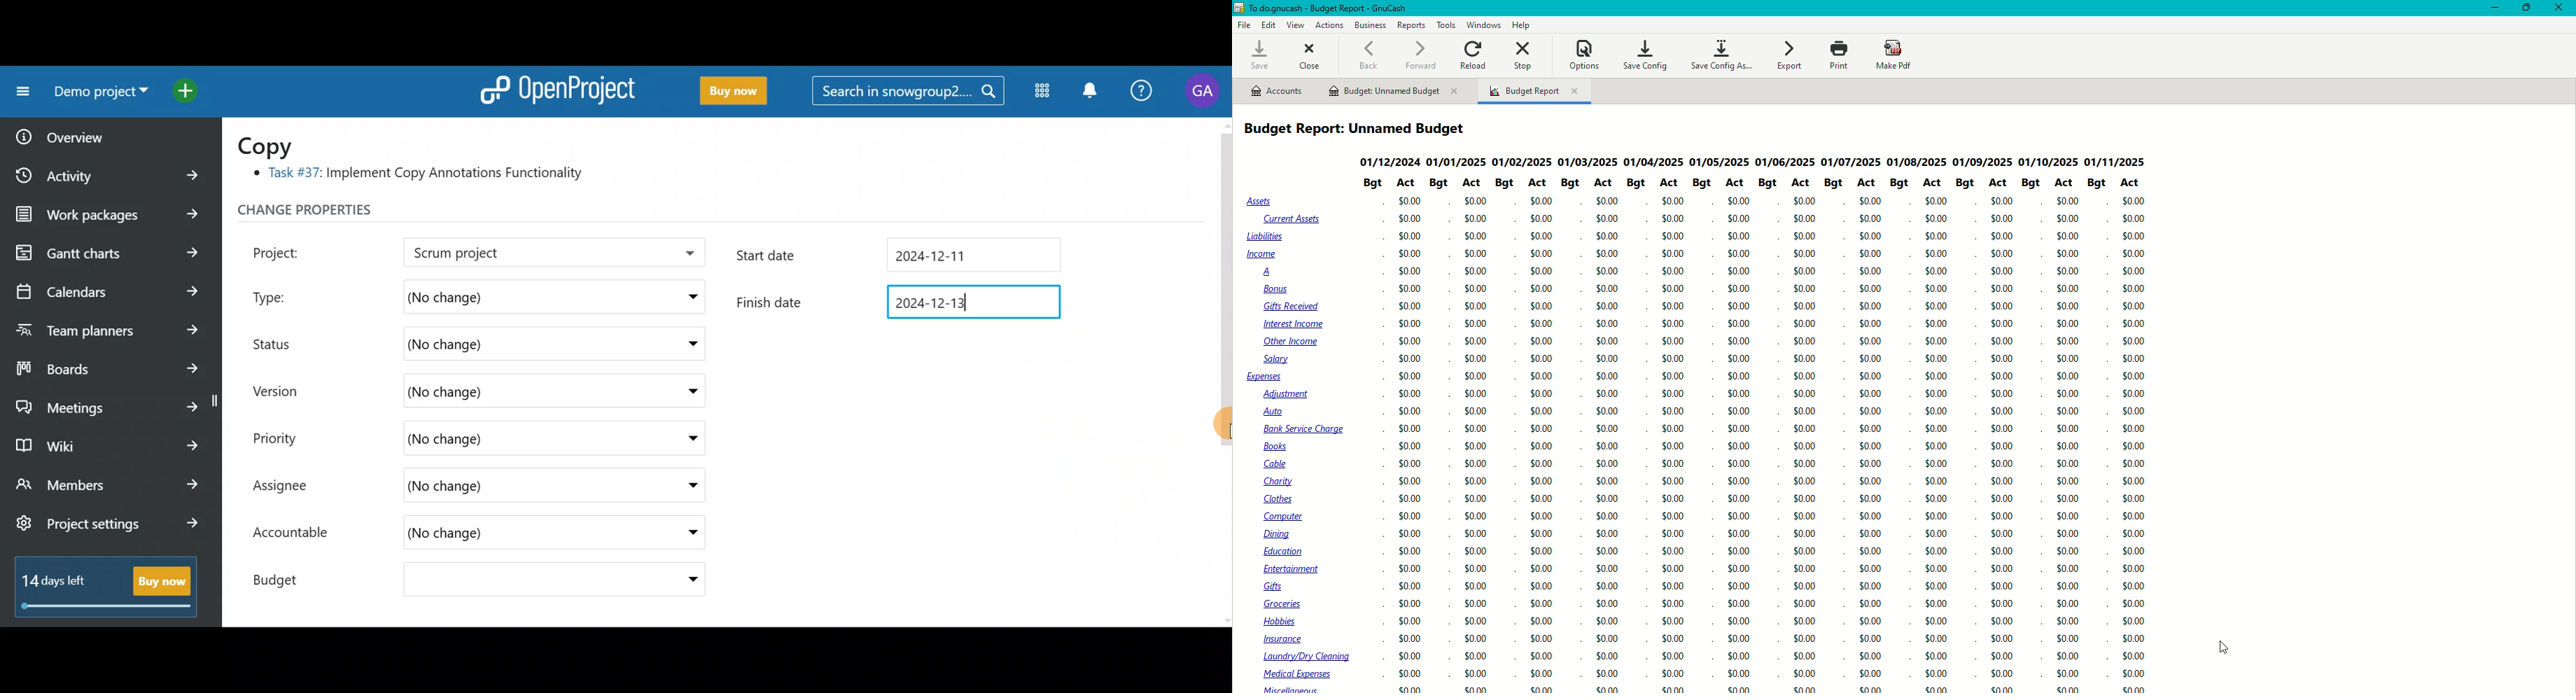 This screenshot has width=2576, height=700. I want to click on Tools, so click(1444, 24).